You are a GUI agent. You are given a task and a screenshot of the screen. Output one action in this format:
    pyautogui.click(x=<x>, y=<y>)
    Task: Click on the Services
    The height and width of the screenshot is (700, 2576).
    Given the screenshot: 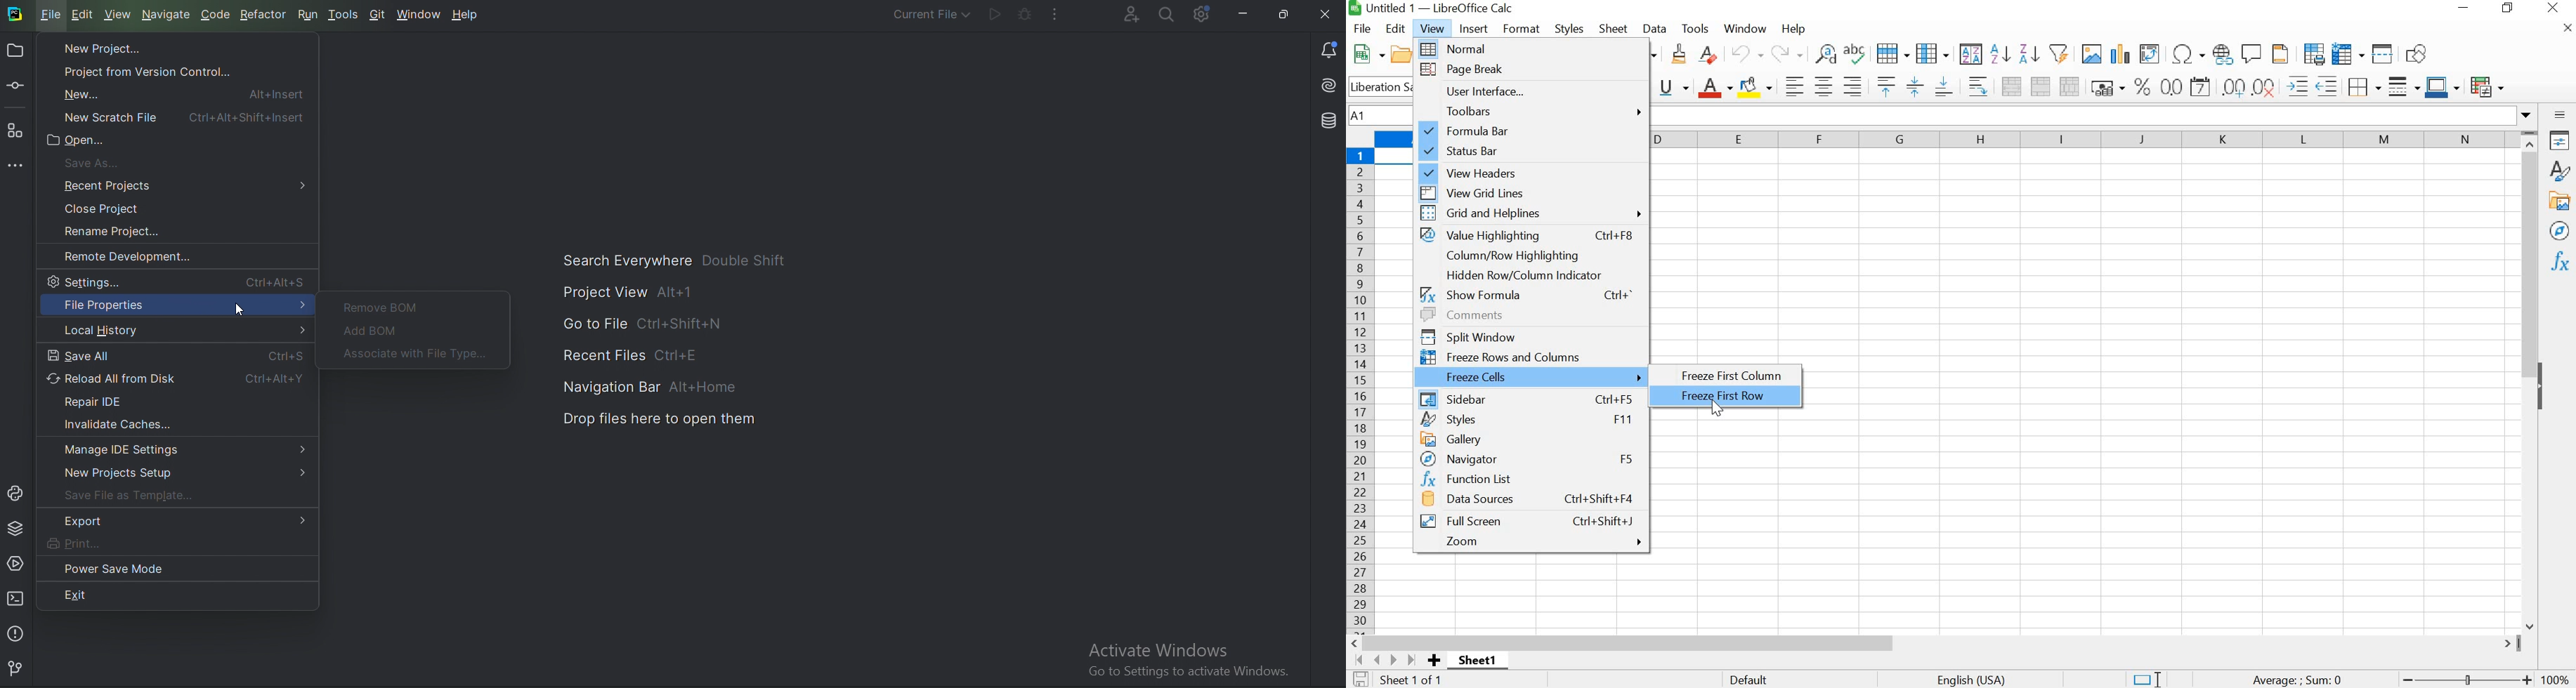 What is the action you would take?
    pyautogui.click(x=15, y=563)
    